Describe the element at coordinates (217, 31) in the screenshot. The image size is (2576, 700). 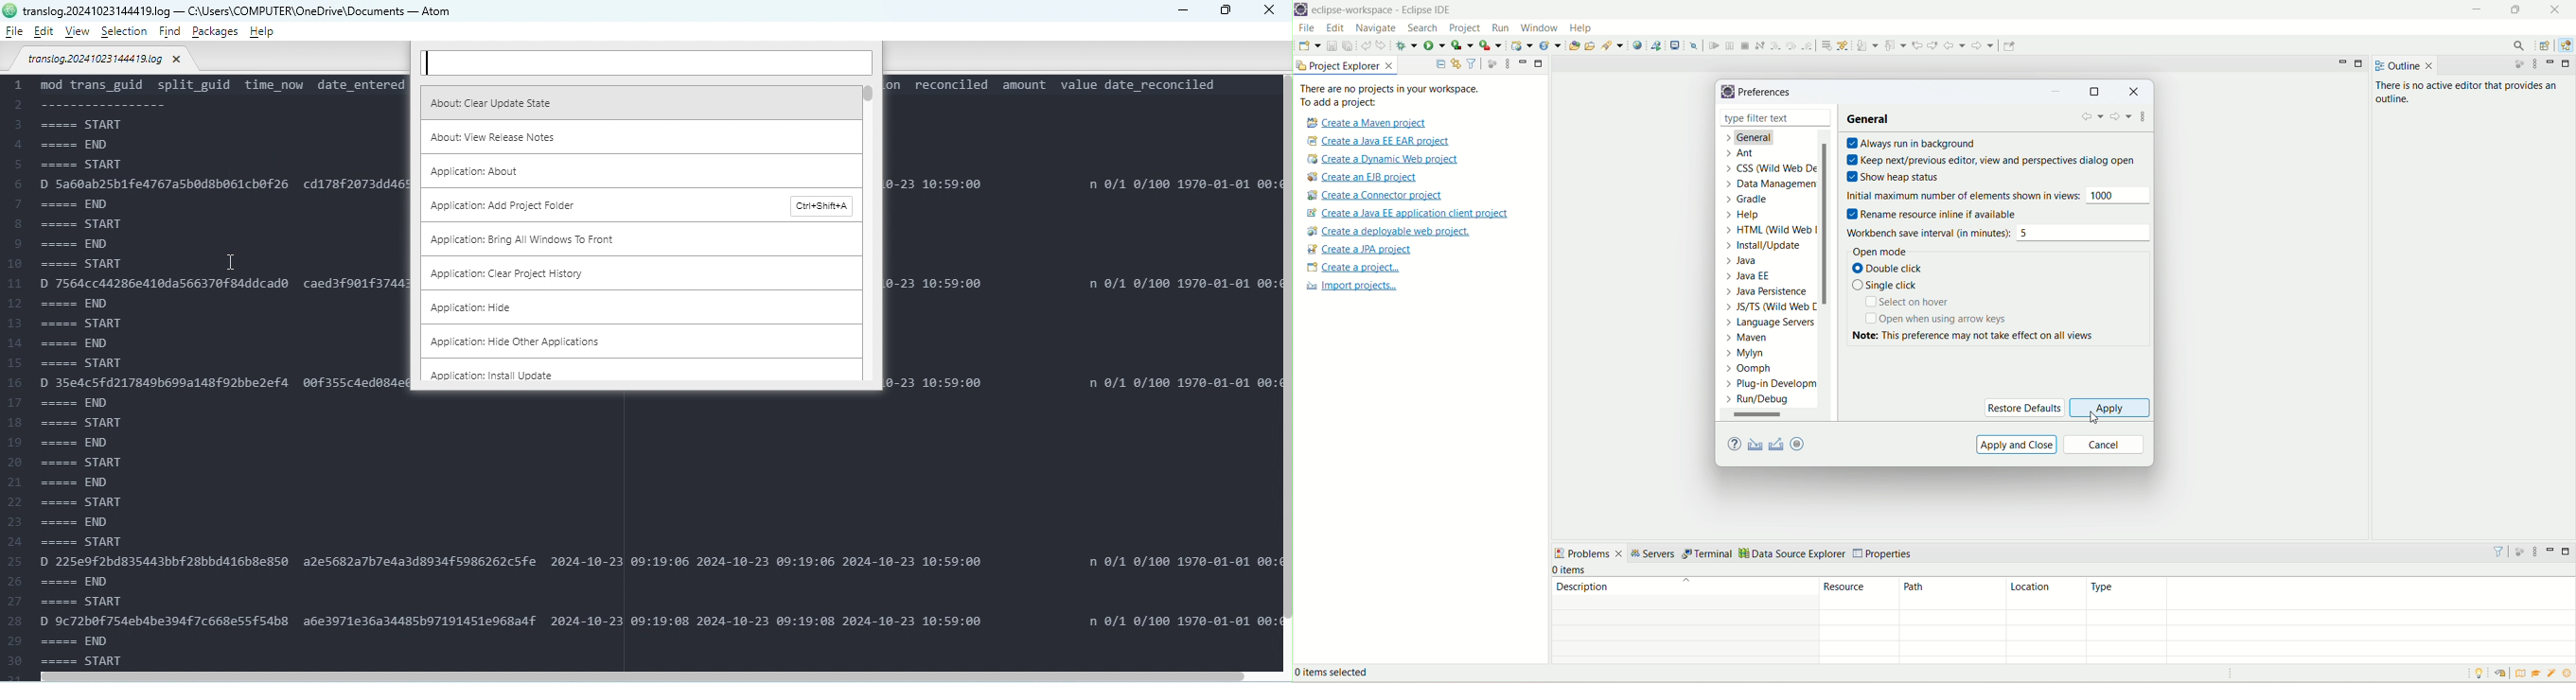
I see `Packages` at that location.